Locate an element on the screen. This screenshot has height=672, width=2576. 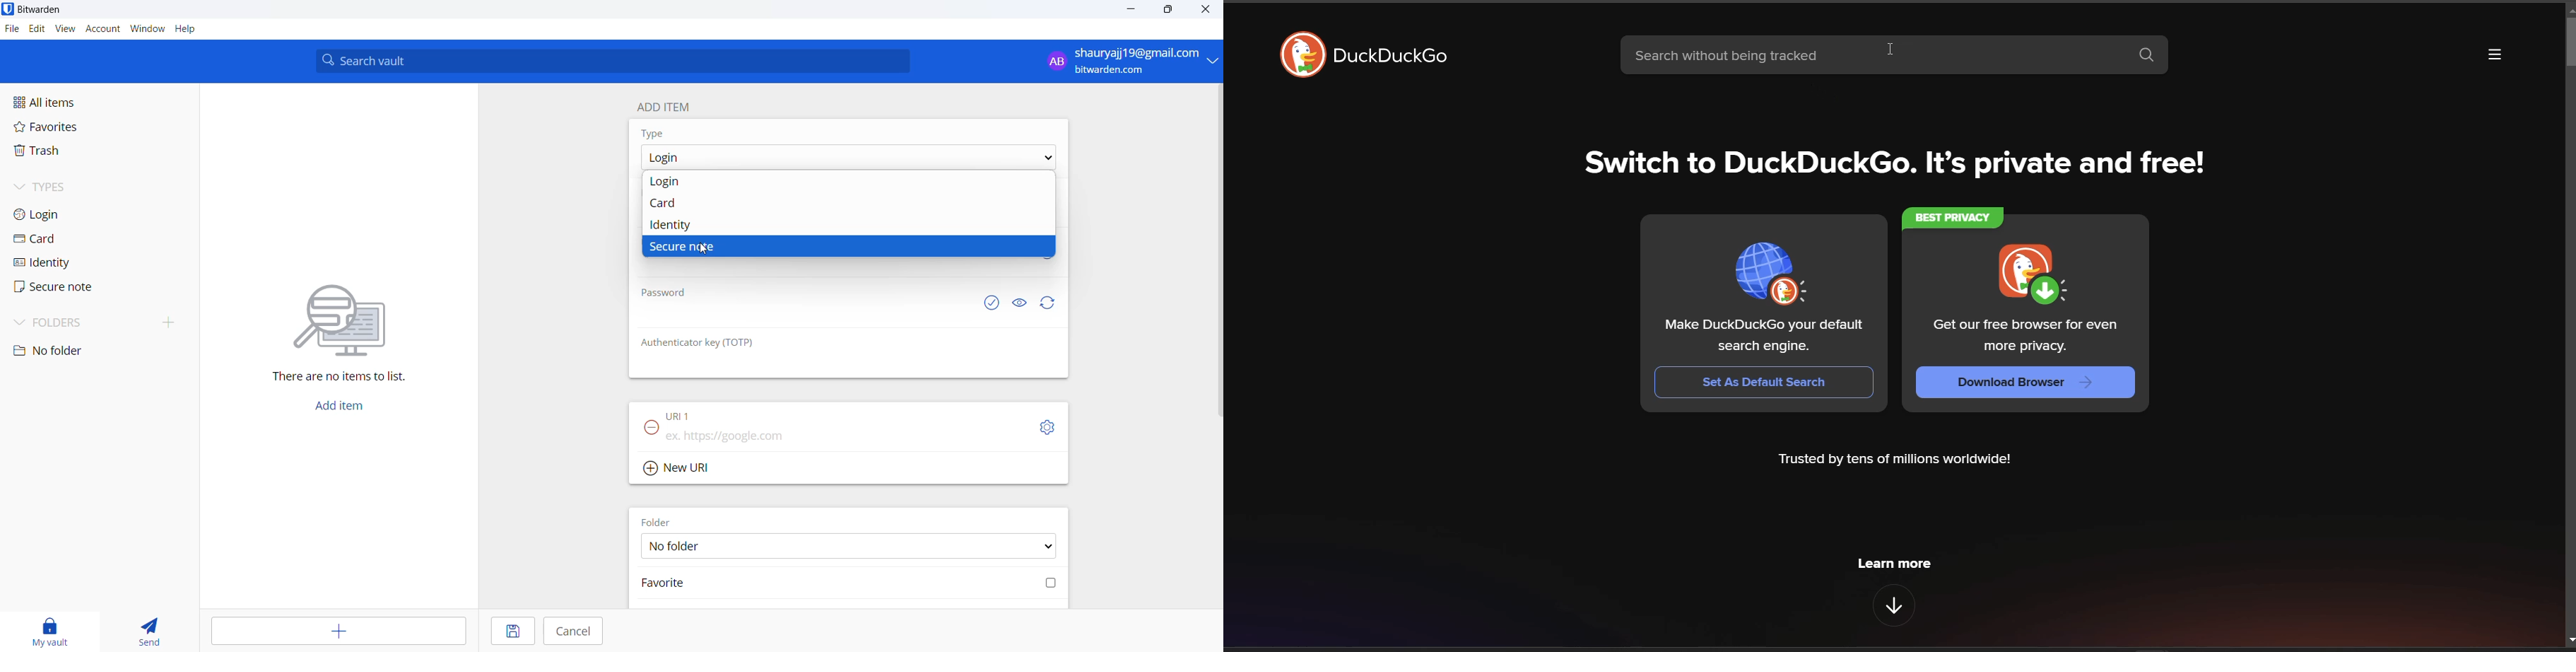
URL heading is located at coordinates (684, 411).